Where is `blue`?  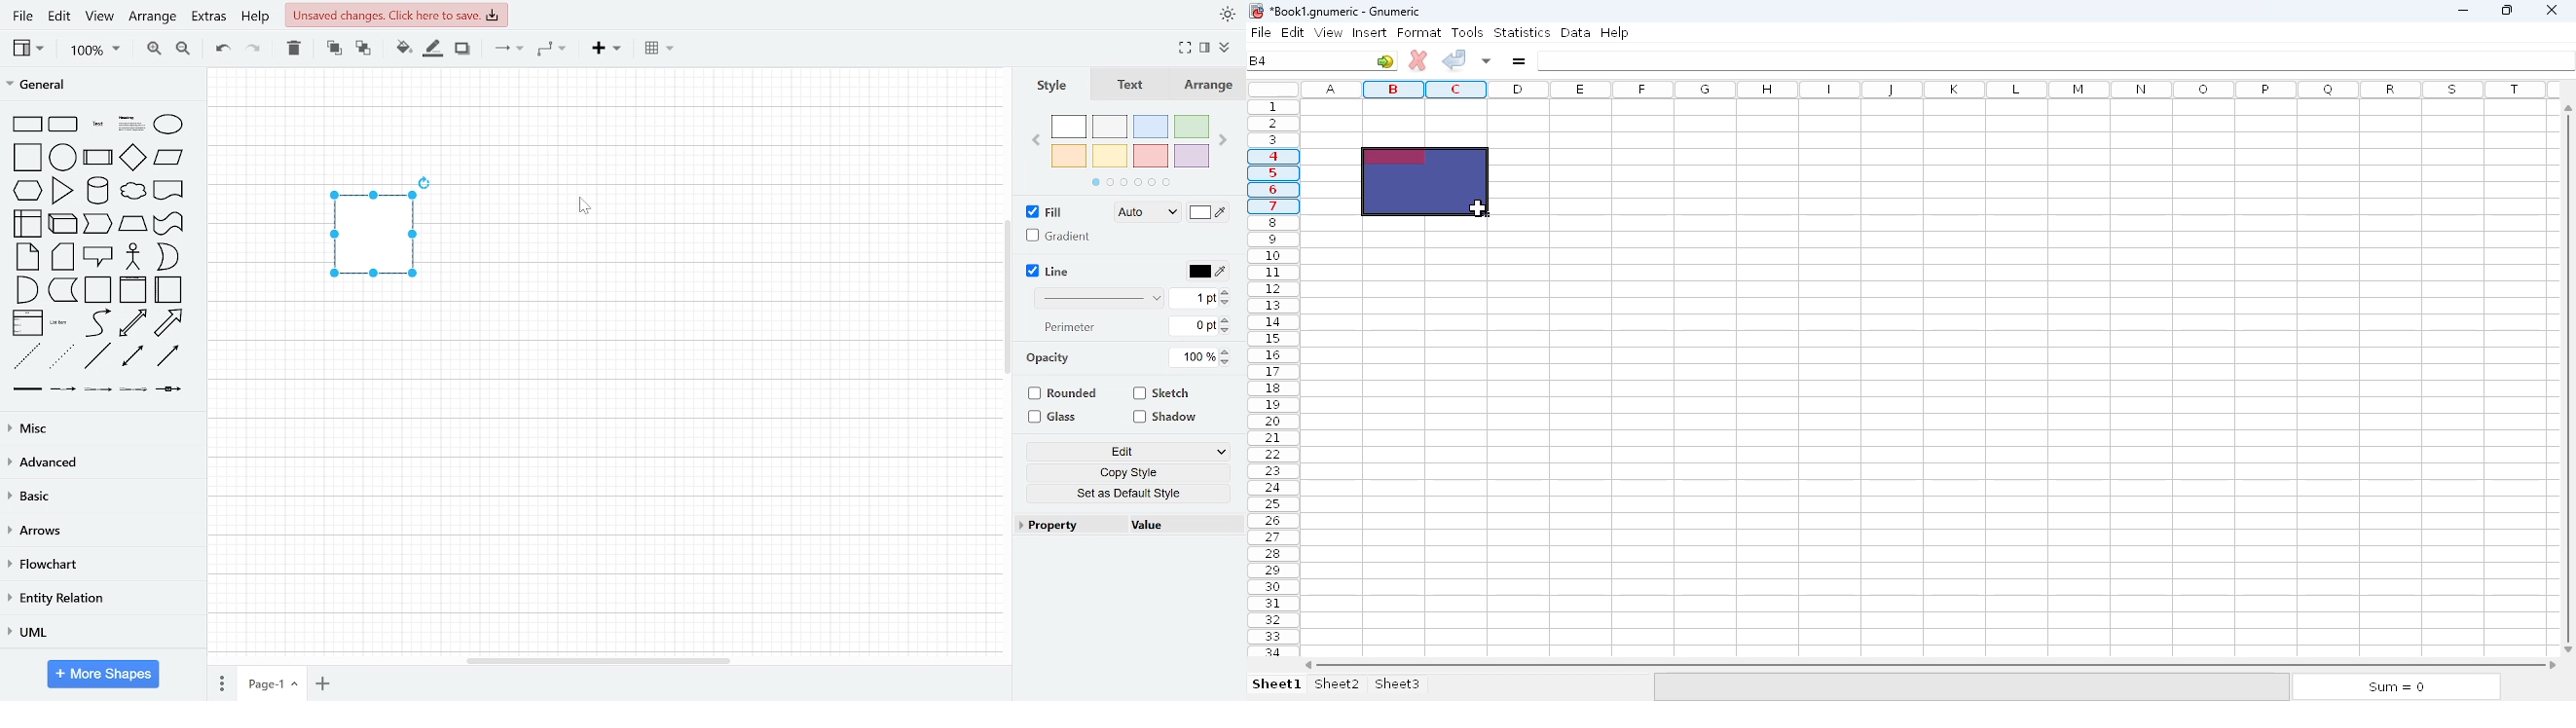
blue is located at coordinates (1151, 127).